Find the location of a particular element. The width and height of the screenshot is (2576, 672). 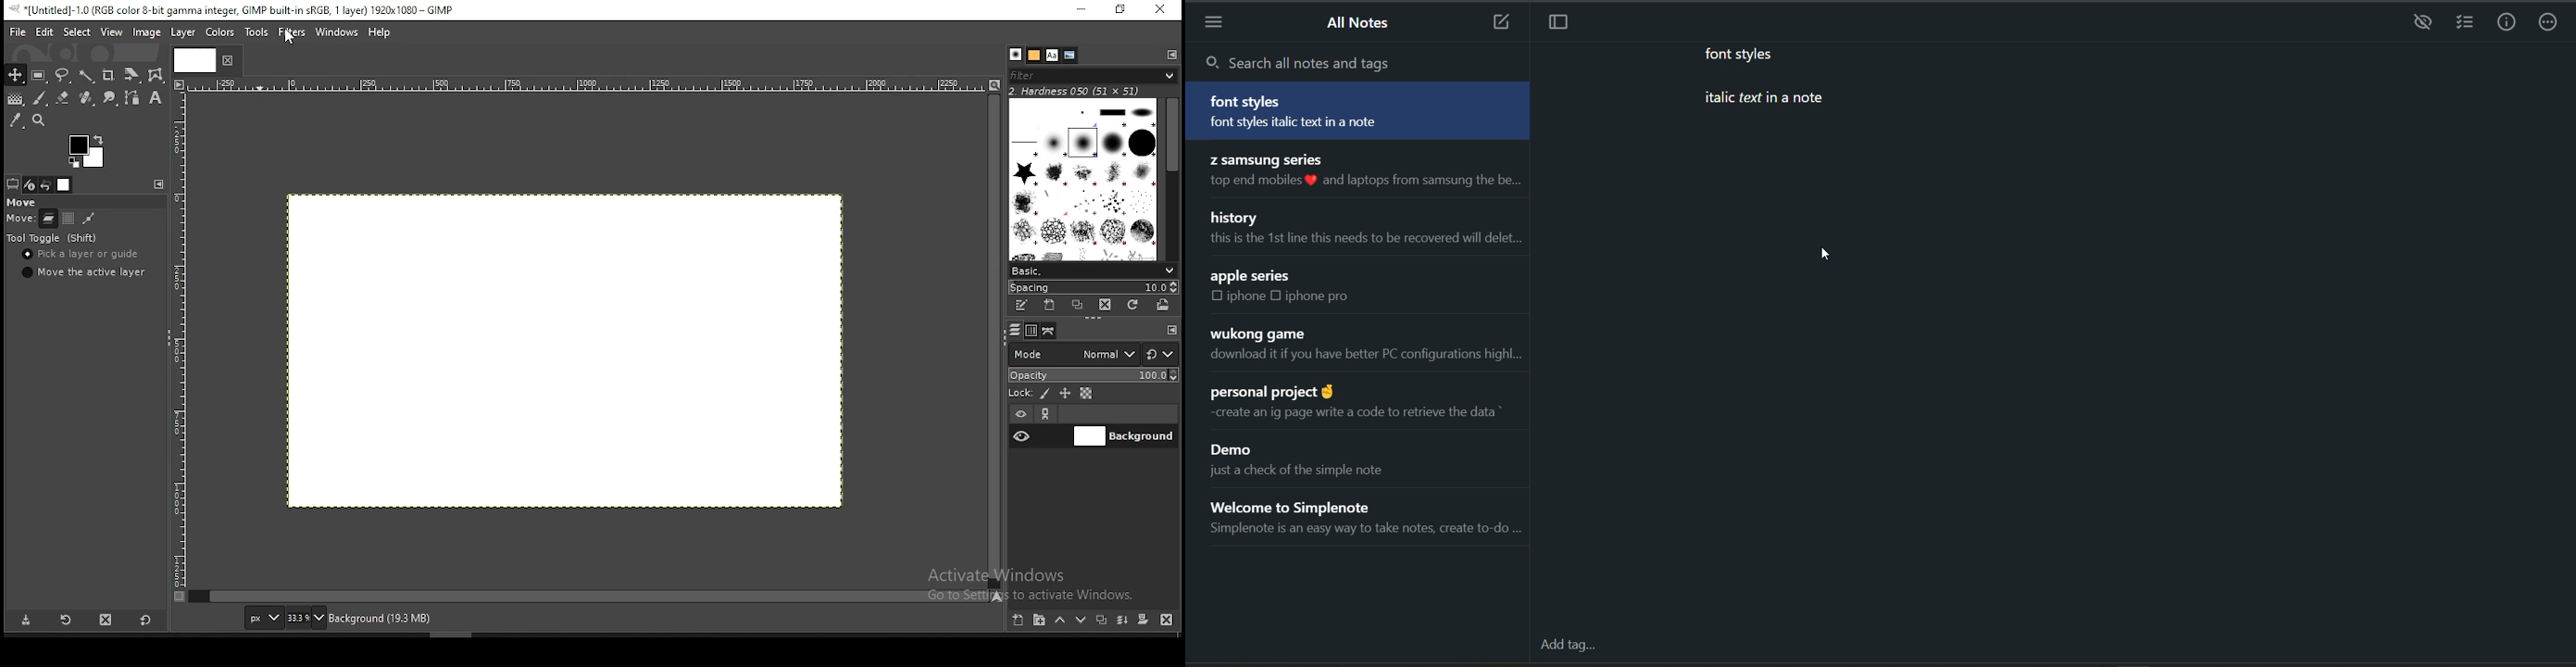

move channels is located at coordinates (69, 218).